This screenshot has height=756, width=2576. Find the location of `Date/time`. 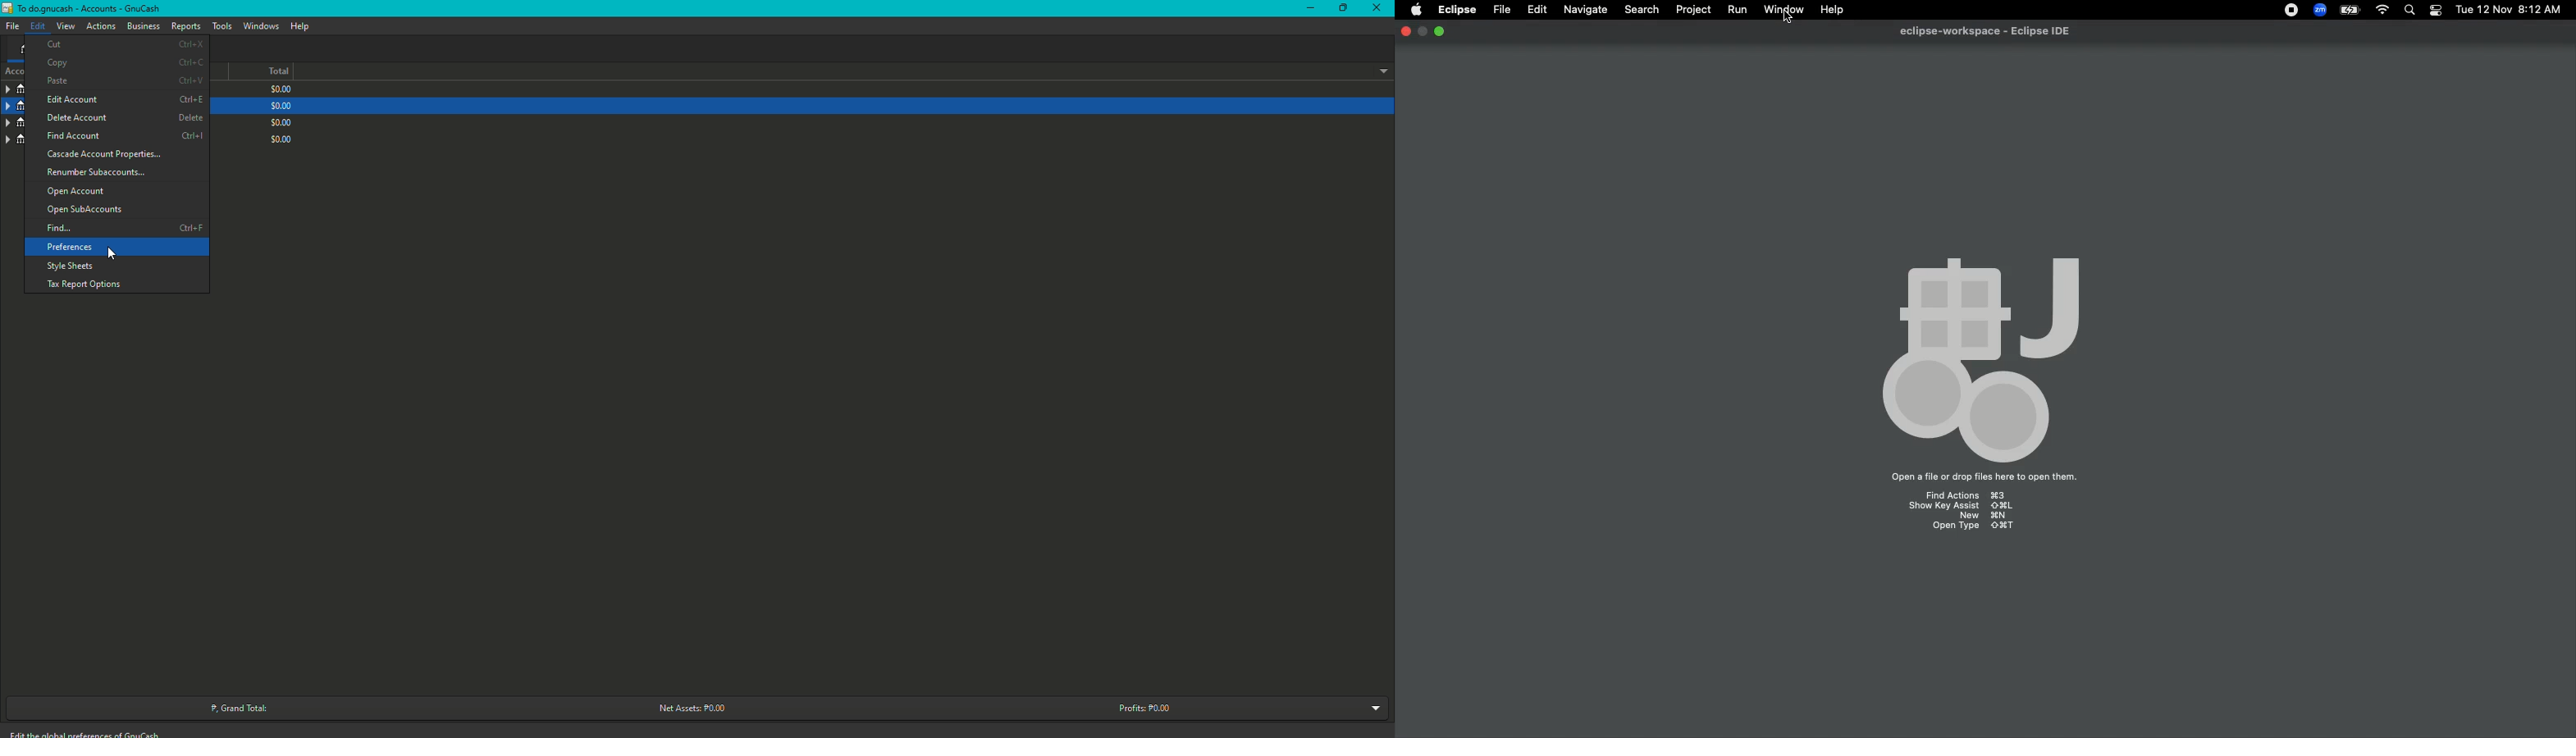

Date/time is located at coordinates (2508, 9).